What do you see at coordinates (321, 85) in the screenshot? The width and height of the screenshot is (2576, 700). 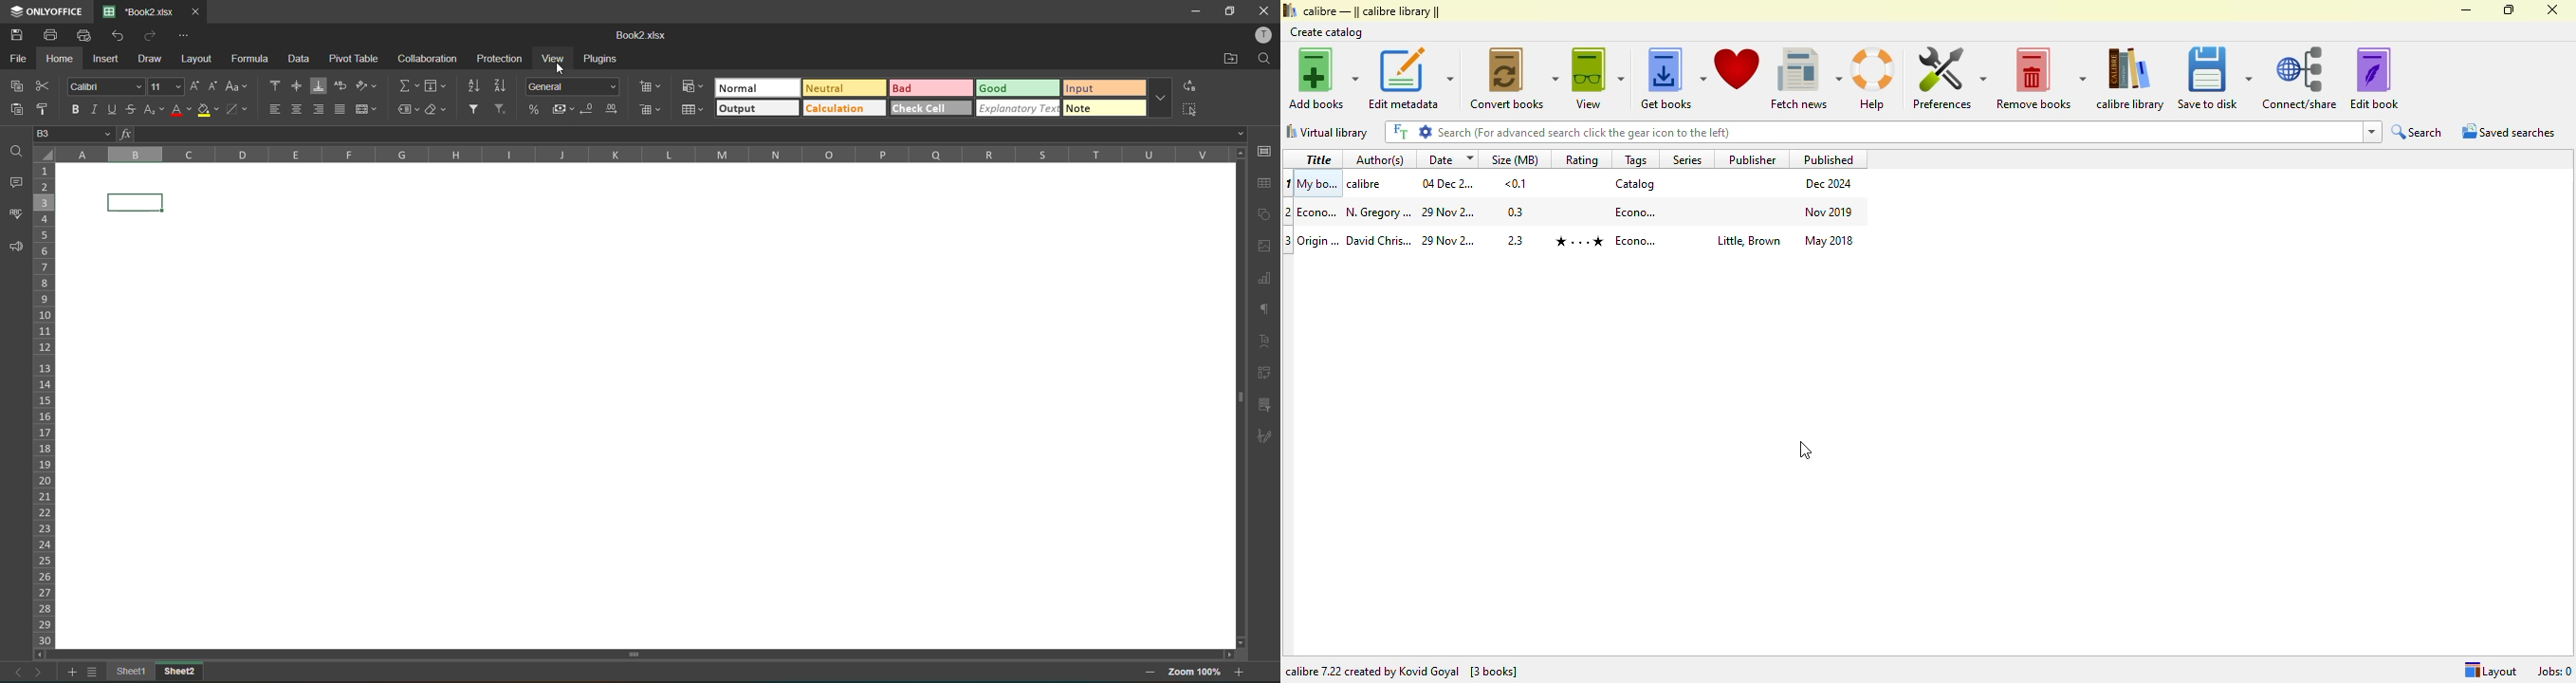 I see `align bottom` at bounding box center [321, 85].